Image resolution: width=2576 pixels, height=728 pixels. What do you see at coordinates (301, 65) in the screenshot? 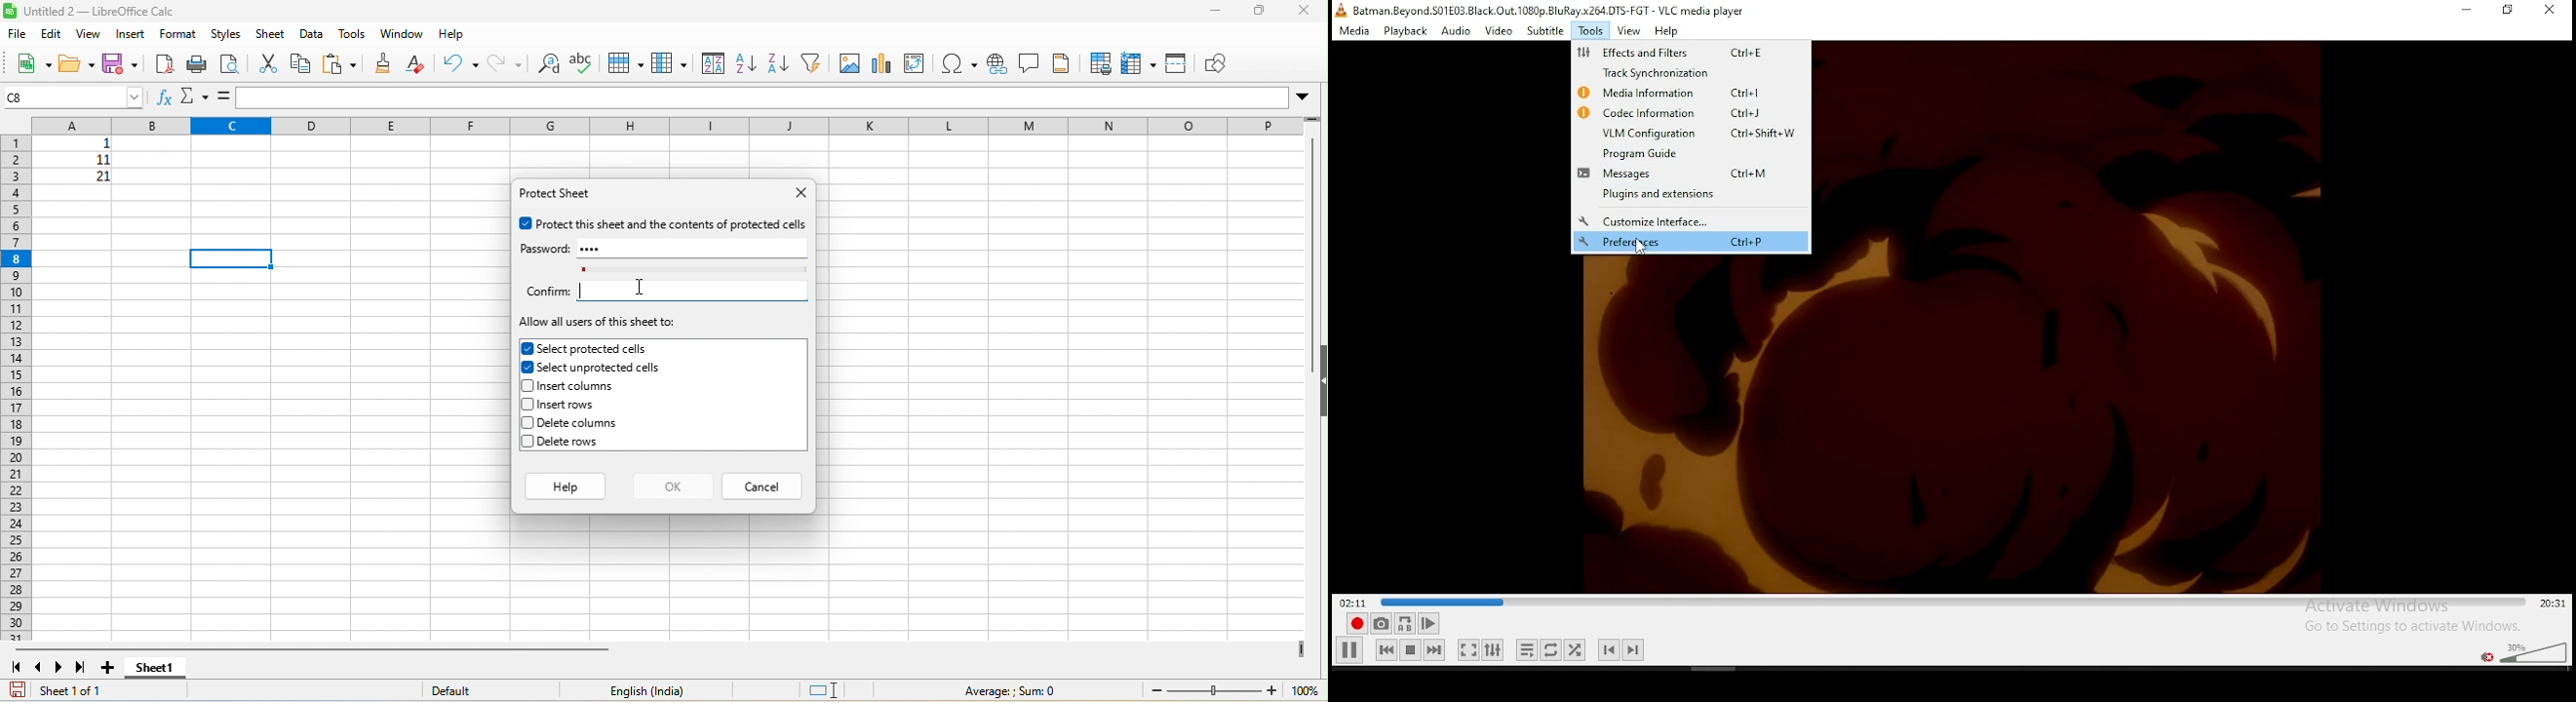
I see `copy` at bounding box center [301, 65].